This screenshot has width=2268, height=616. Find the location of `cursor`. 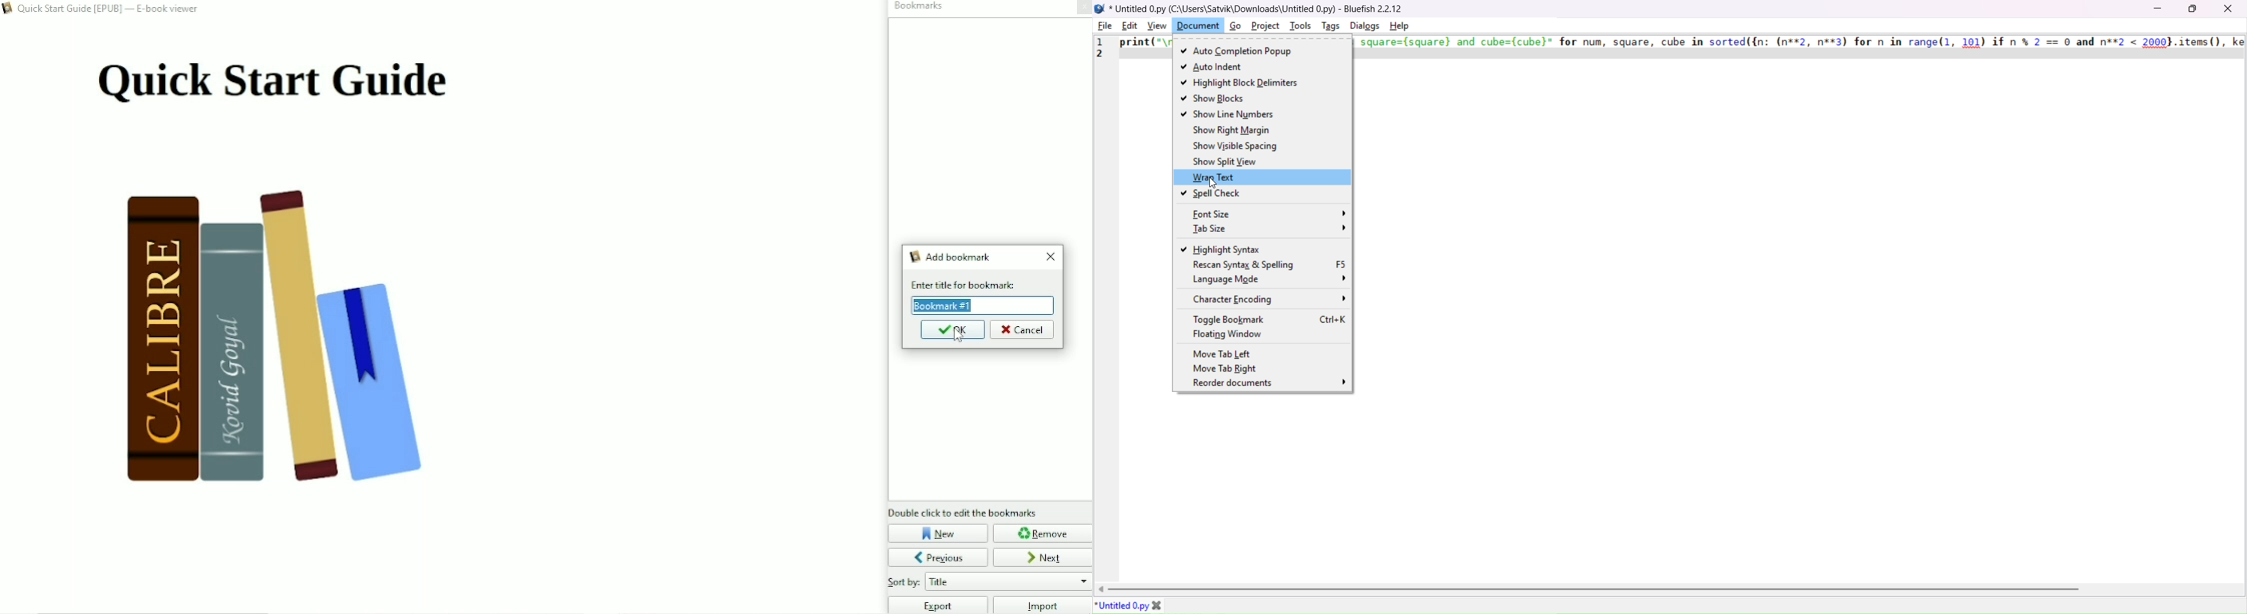

cursor is located at coordinates (1211, 182).